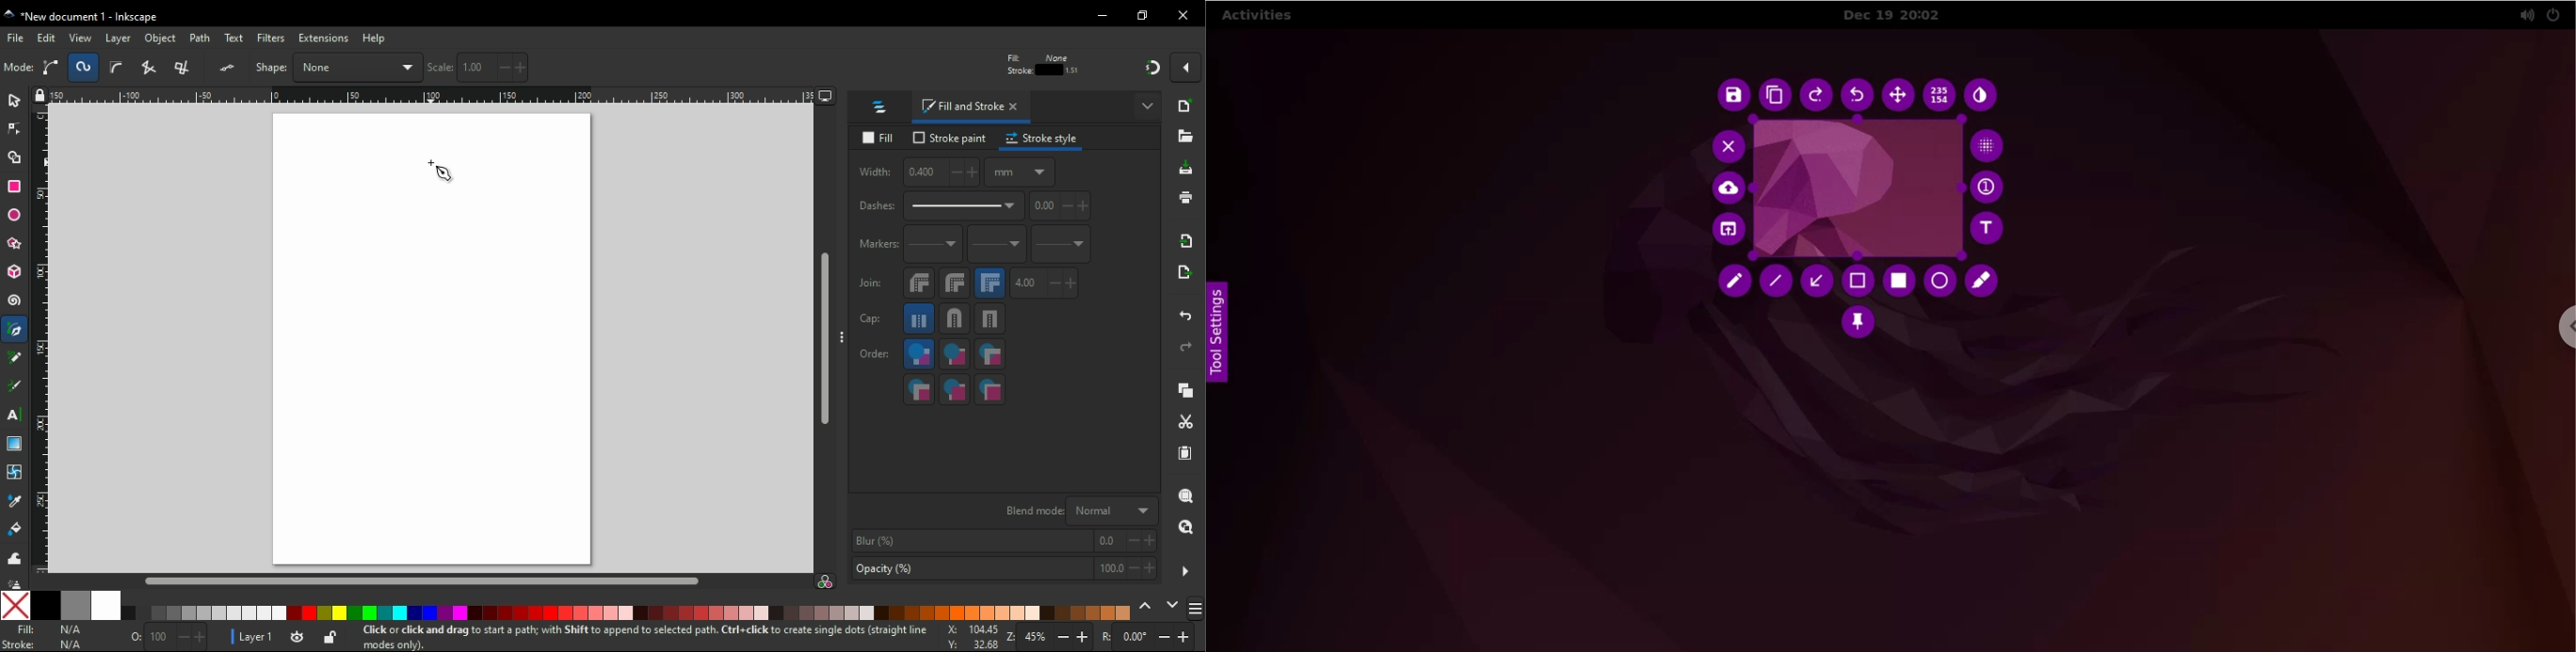  What do you see at coordinates (954, 318) in the screenshot?
I see `round` at bounding box center [954, 318].